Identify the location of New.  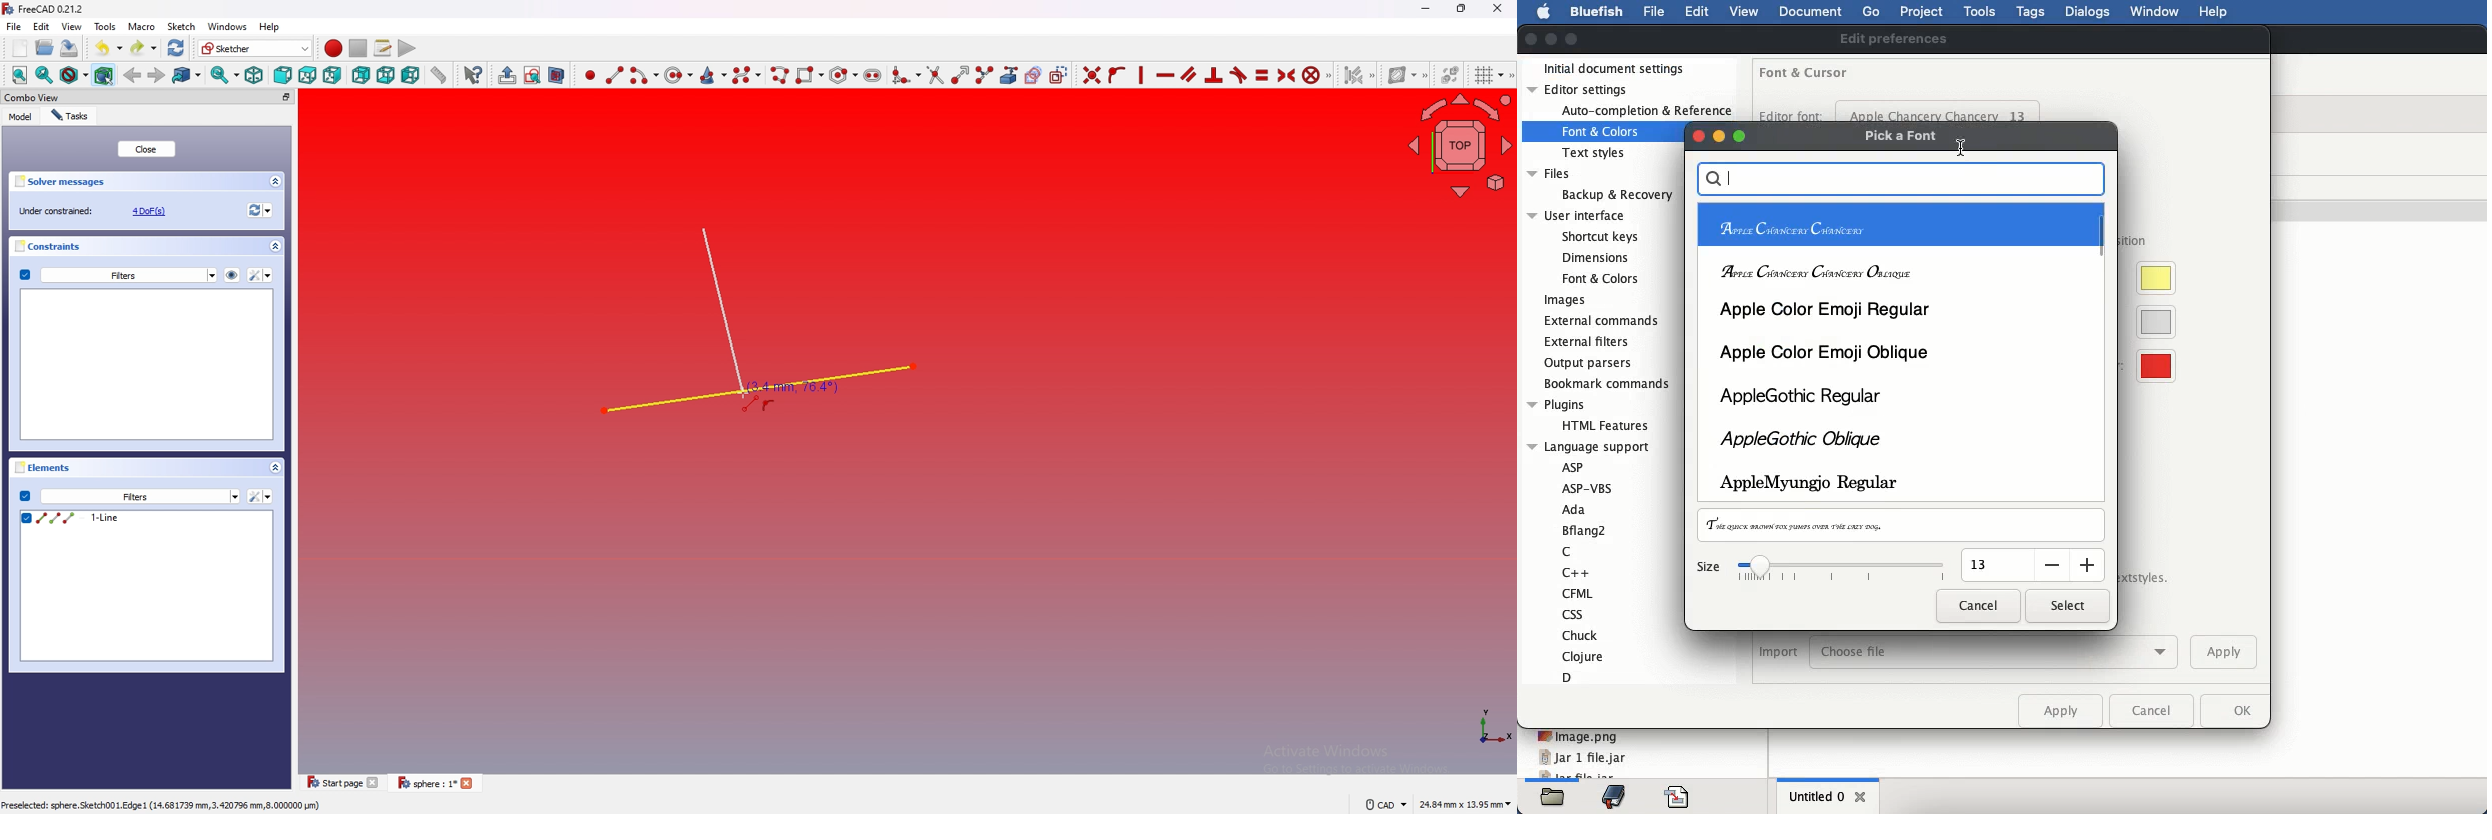
(21, 48).